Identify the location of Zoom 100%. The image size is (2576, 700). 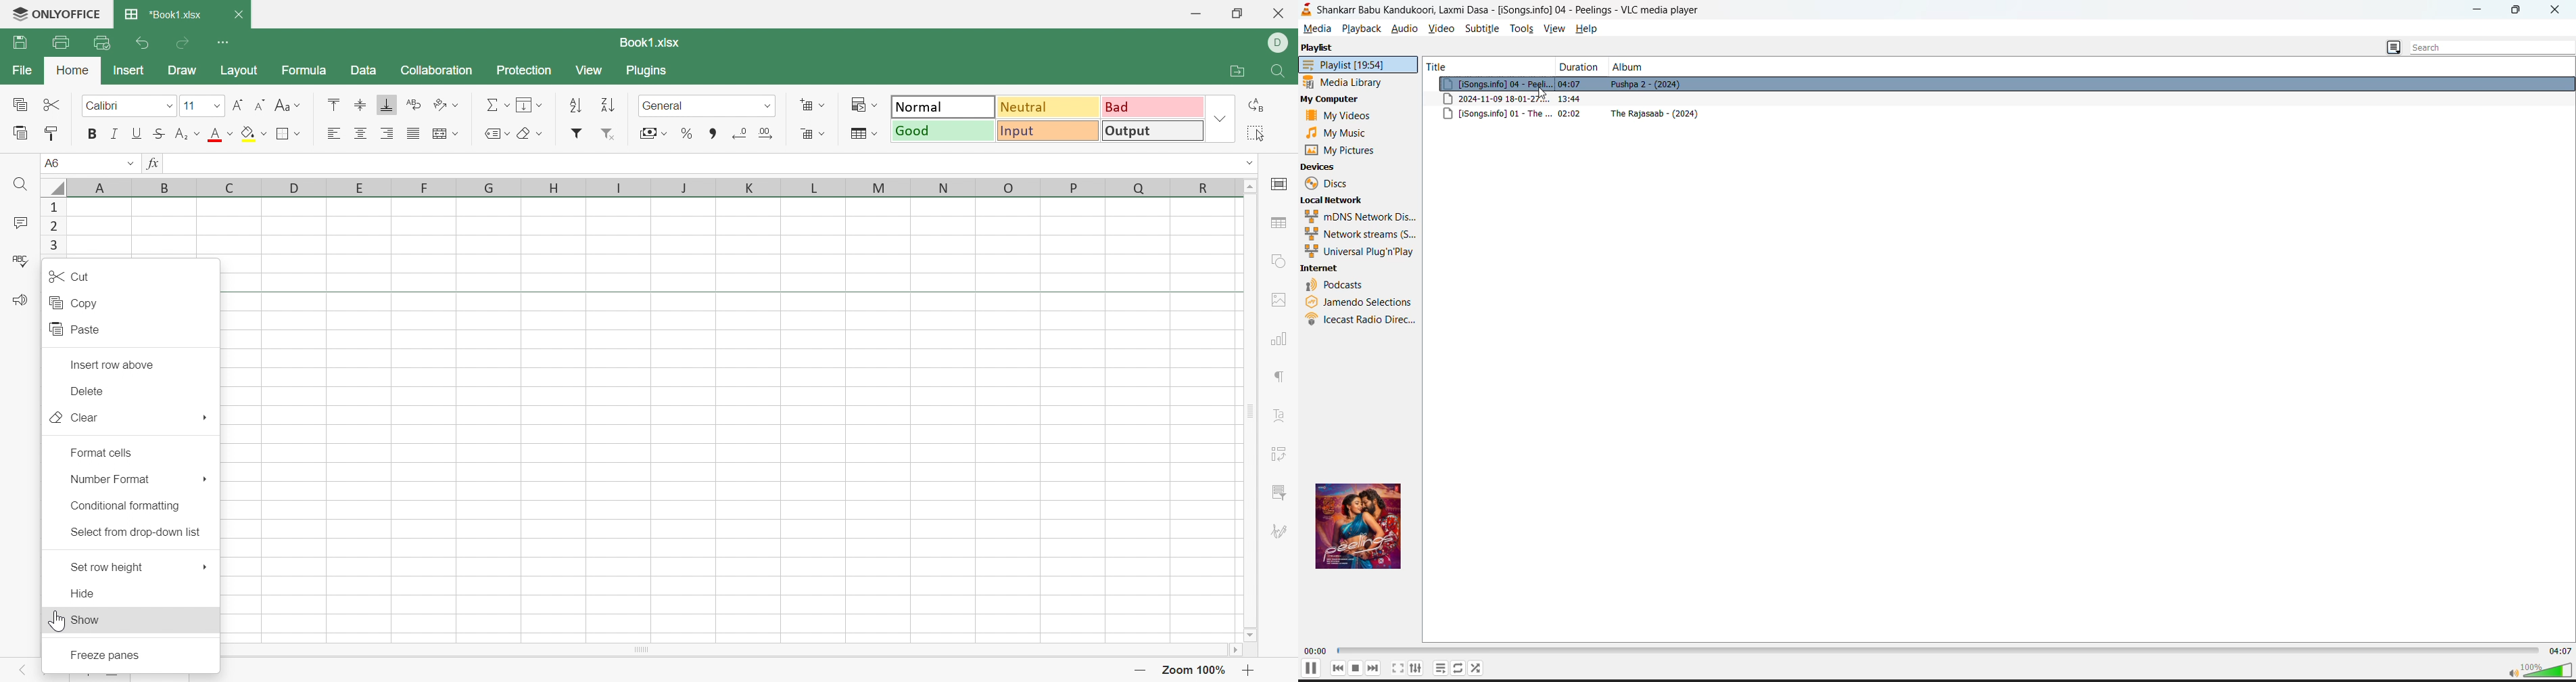
(1196, 670).